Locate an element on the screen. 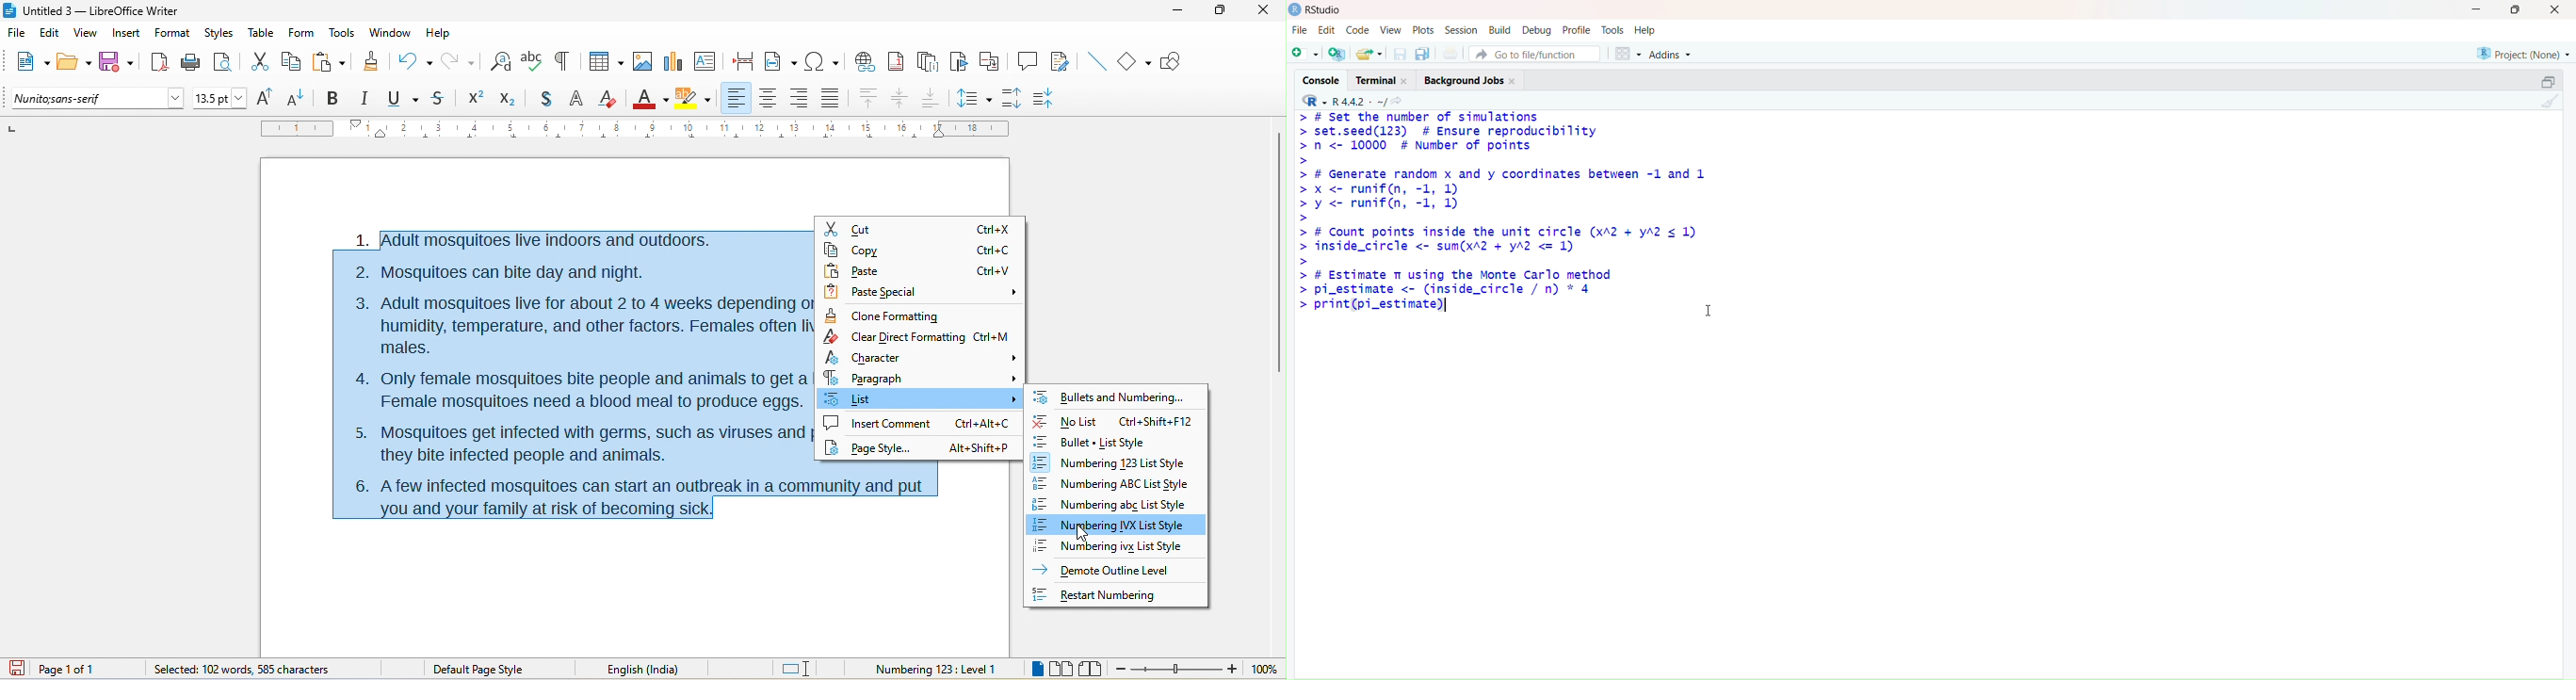  click to save the document is located at coordinates (22, 670).